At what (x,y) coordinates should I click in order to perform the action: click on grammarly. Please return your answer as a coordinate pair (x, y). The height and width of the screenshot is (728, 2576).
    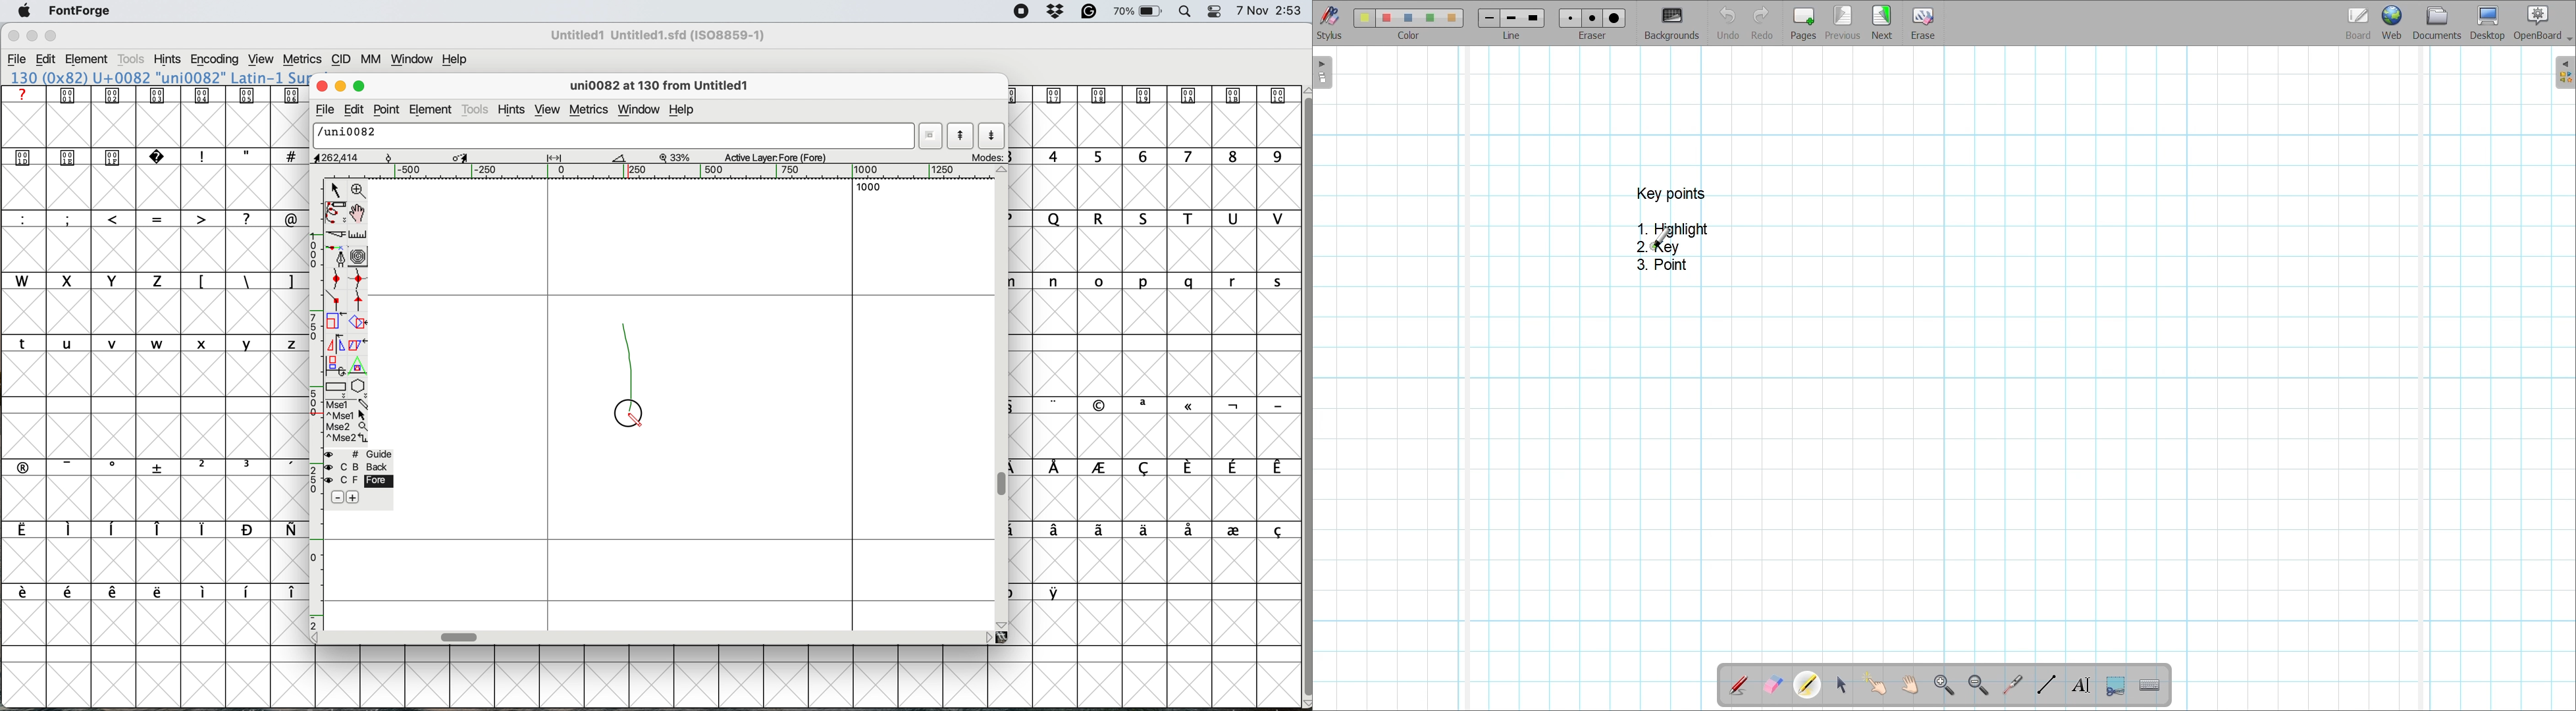
    Looking at the image, I should click on (1089, 11).